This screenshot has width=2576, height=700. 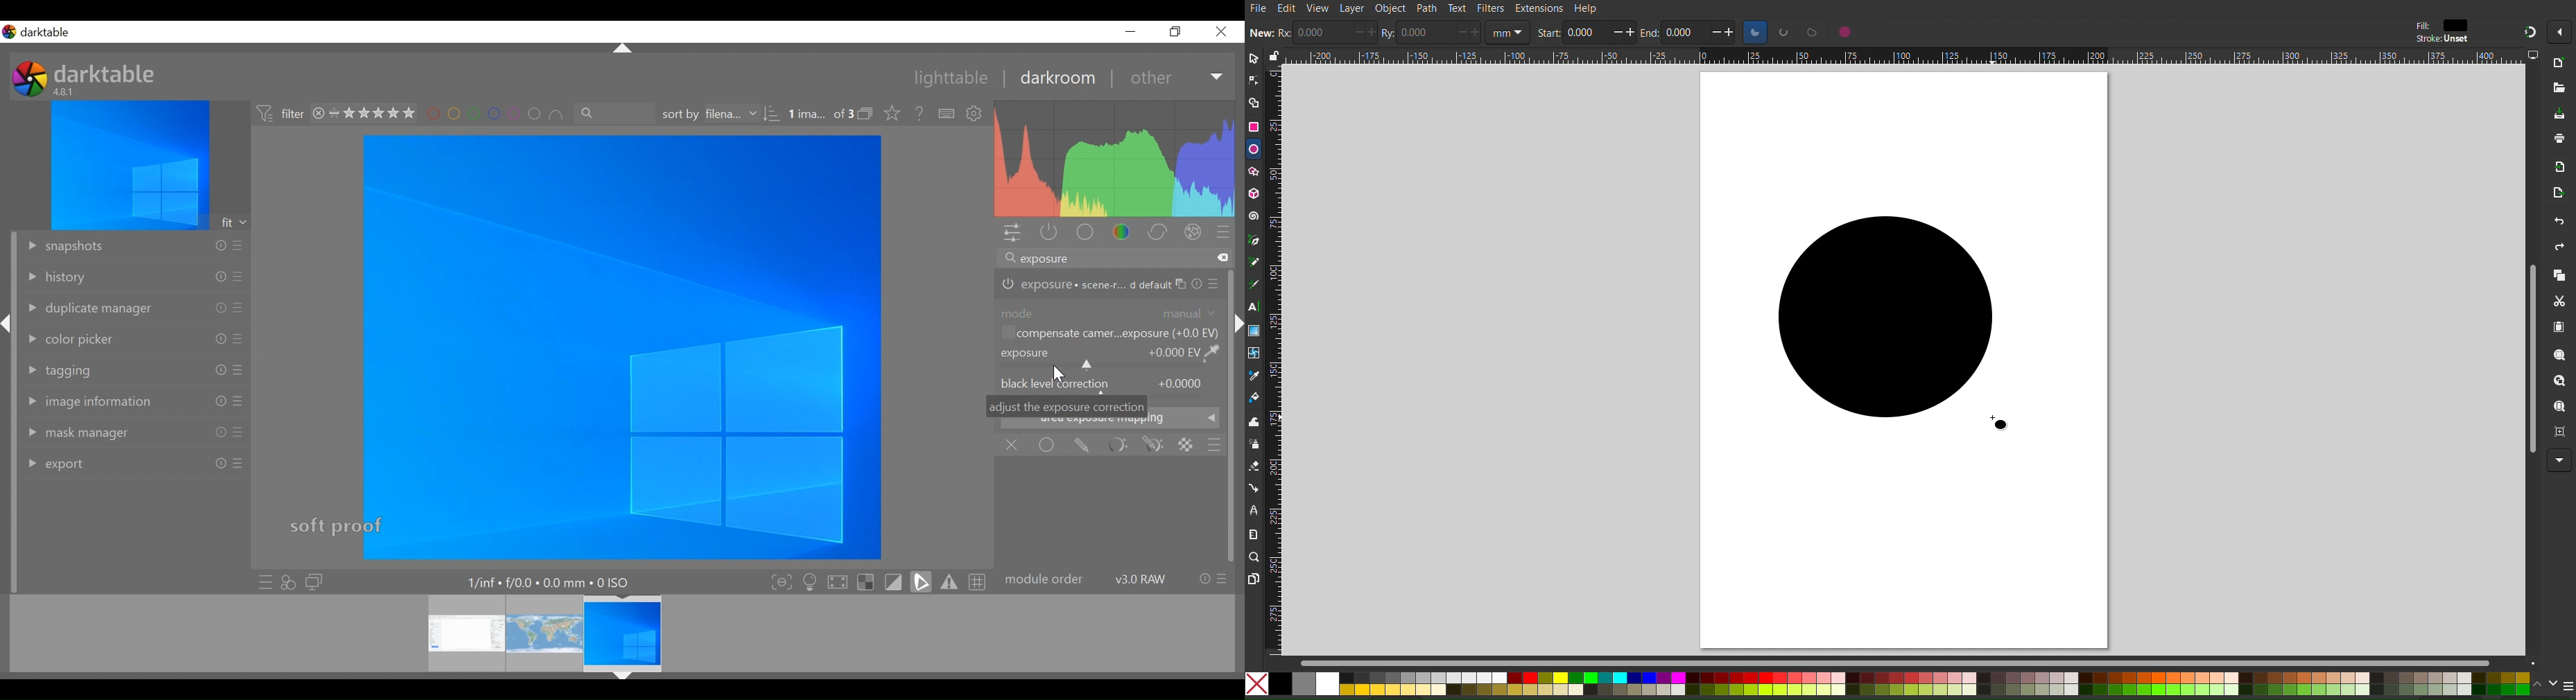 What do you see at coordinates (1254, 577) in the screenshot?
I see `Pages` at bounding box center [1254, 577].